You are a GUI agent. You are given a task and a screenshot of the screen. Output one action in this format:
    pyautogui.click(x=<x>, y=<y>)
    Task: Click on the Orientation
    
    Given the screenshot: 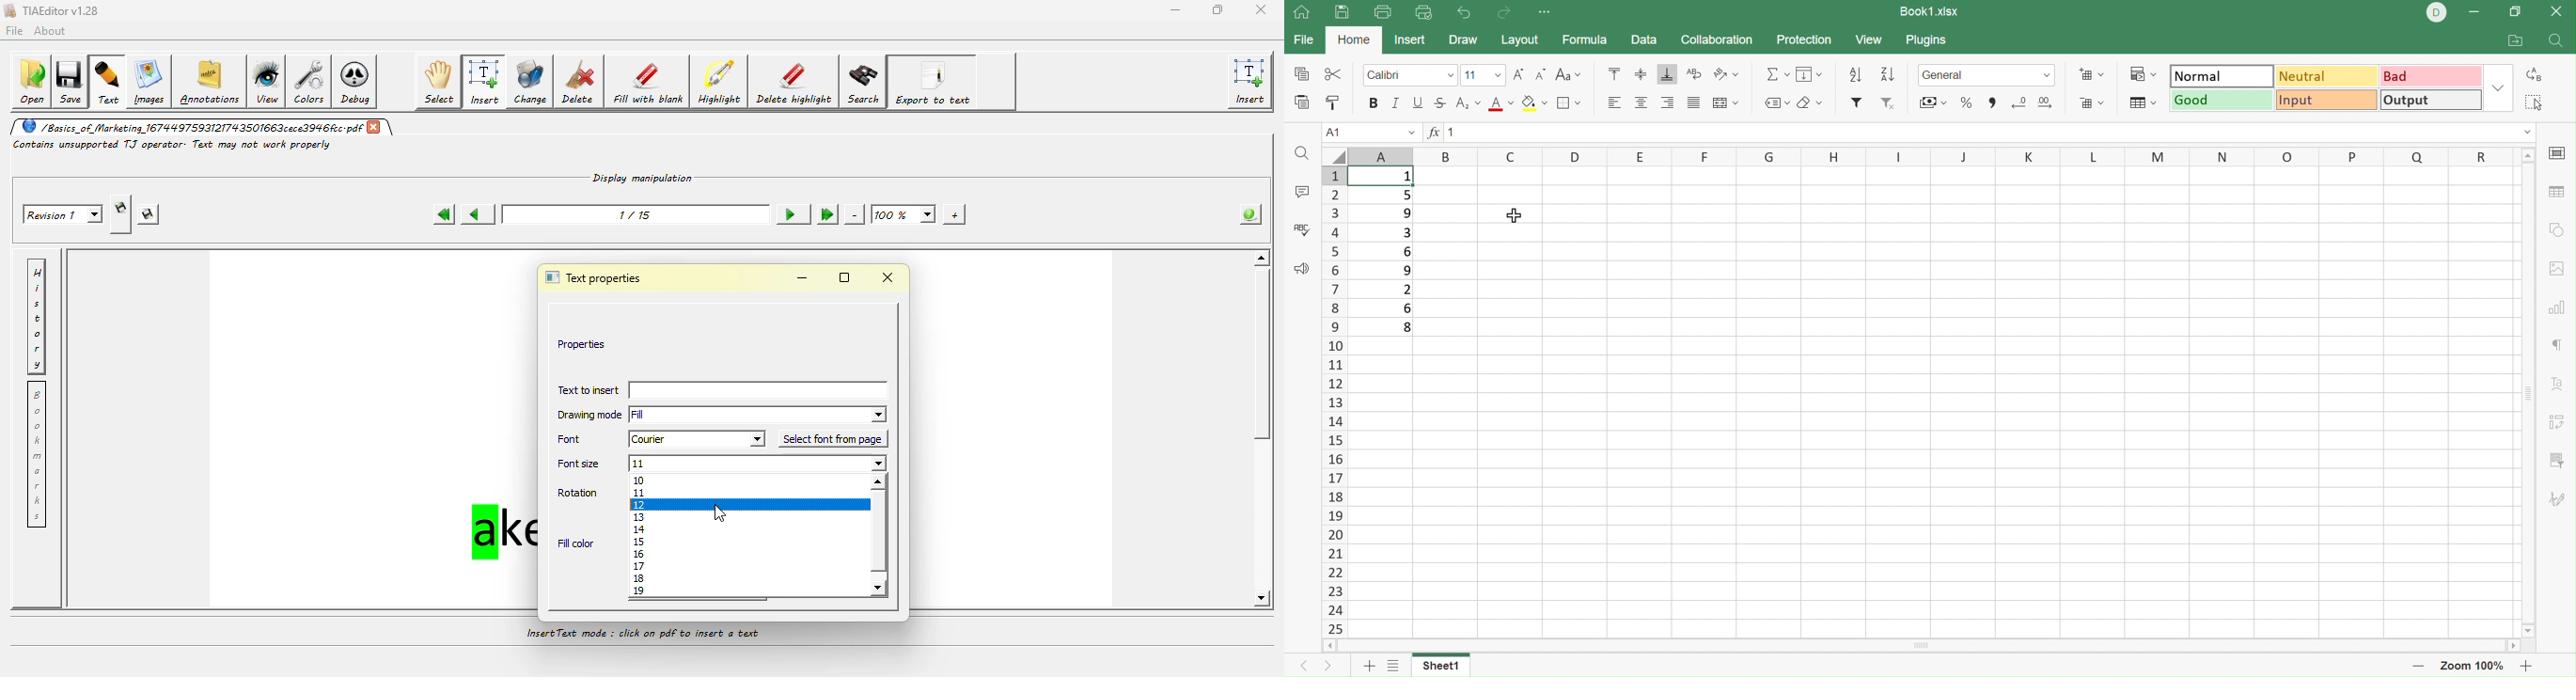 What is the action you would take?
    pyautogui.click(x=1724, y=76)
    